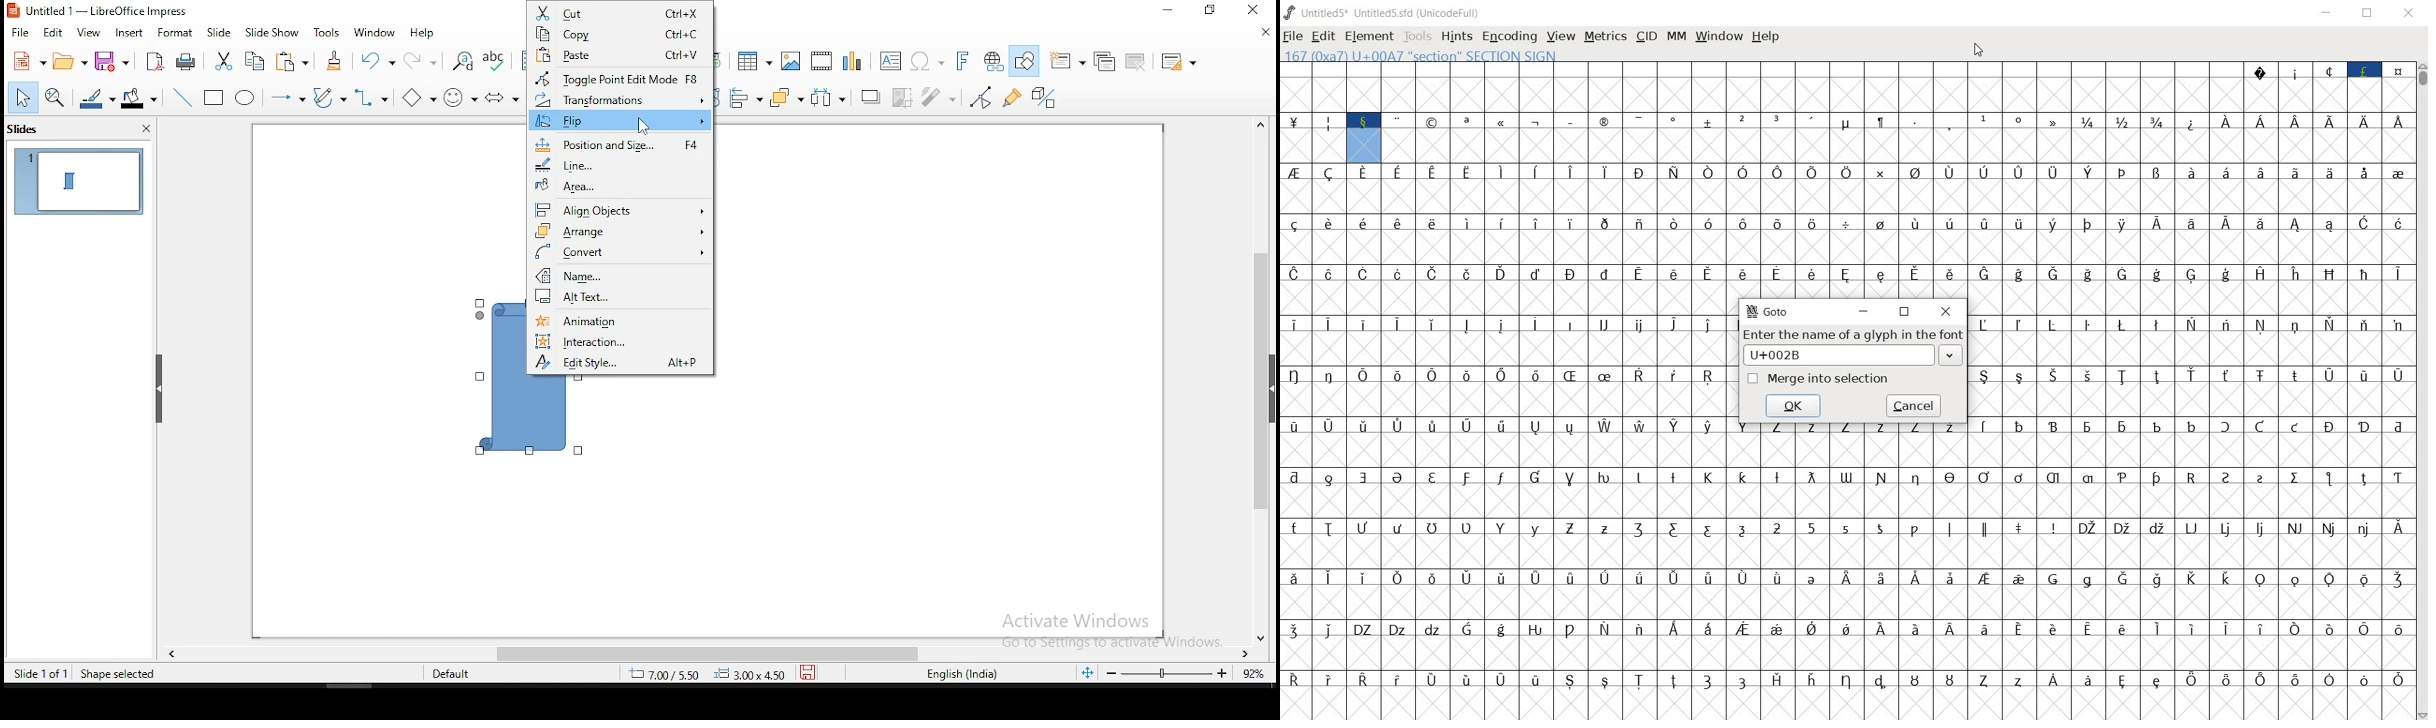  What do you see at coordinates (131, 33) in the screenshot?
I see `insert` at bounding box center [131, 33].